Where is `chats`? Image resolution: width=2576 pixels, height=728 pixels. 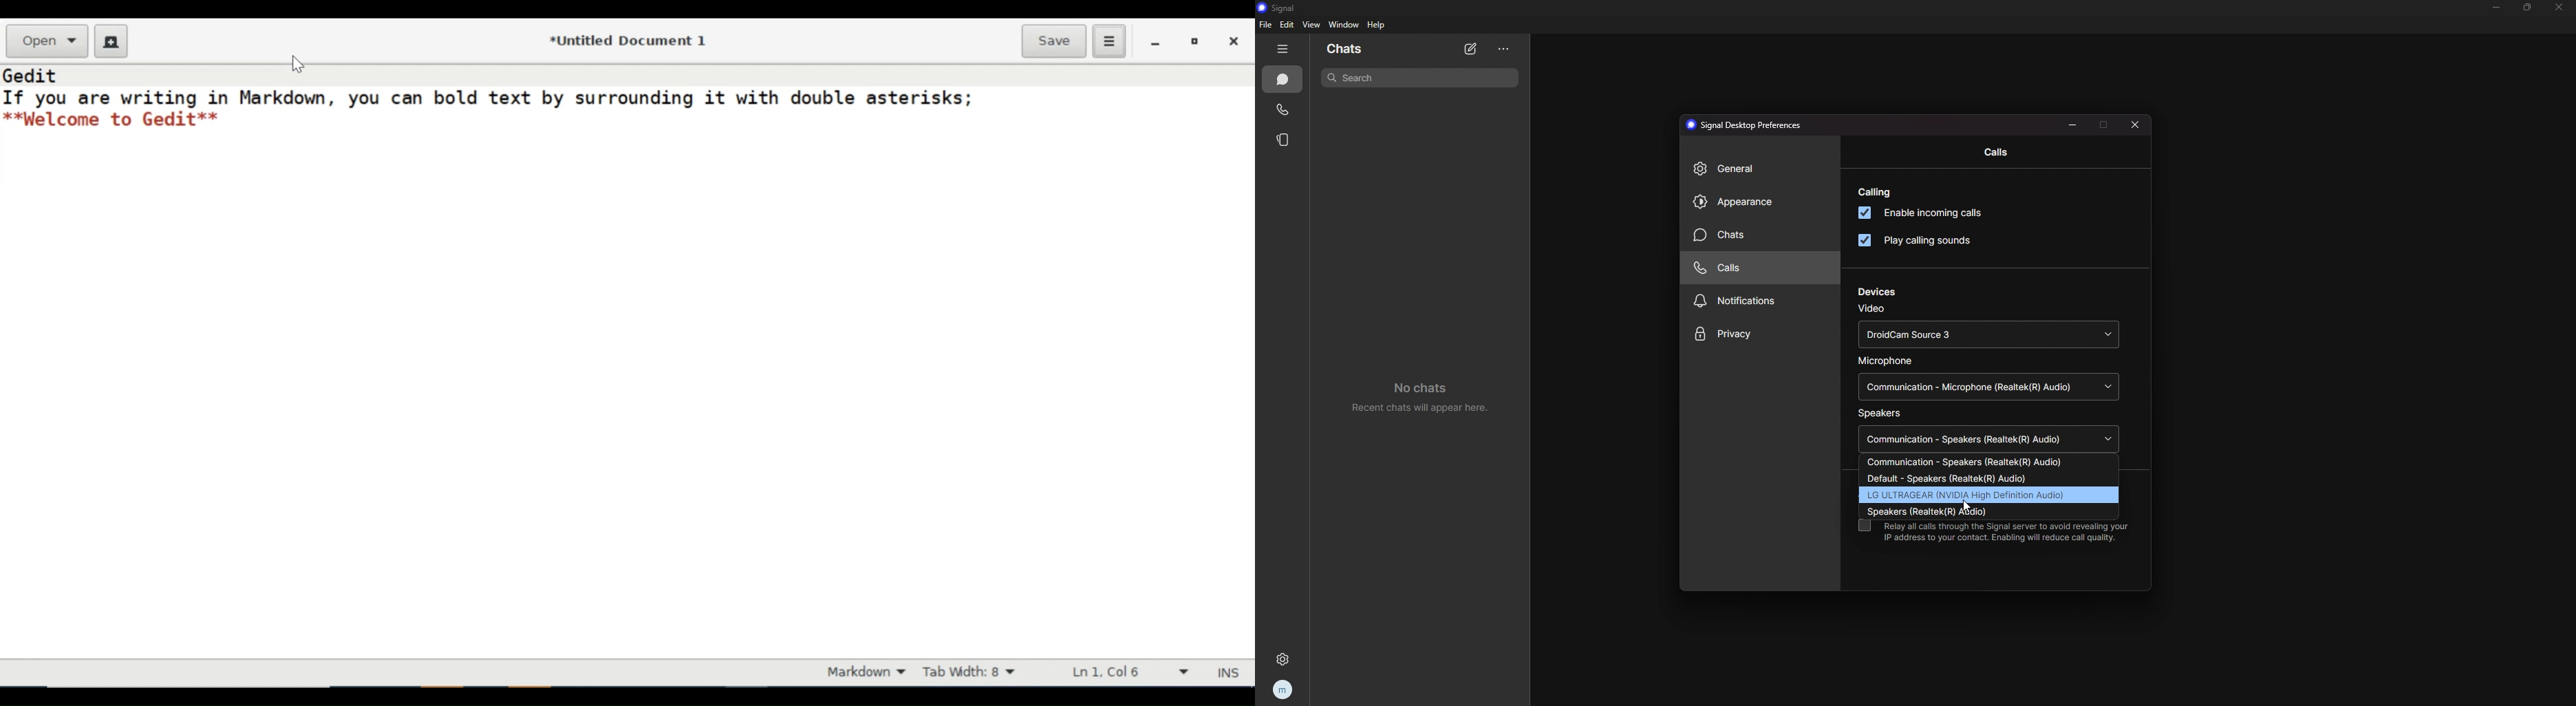
chats is located at coordinates (1761, 235).